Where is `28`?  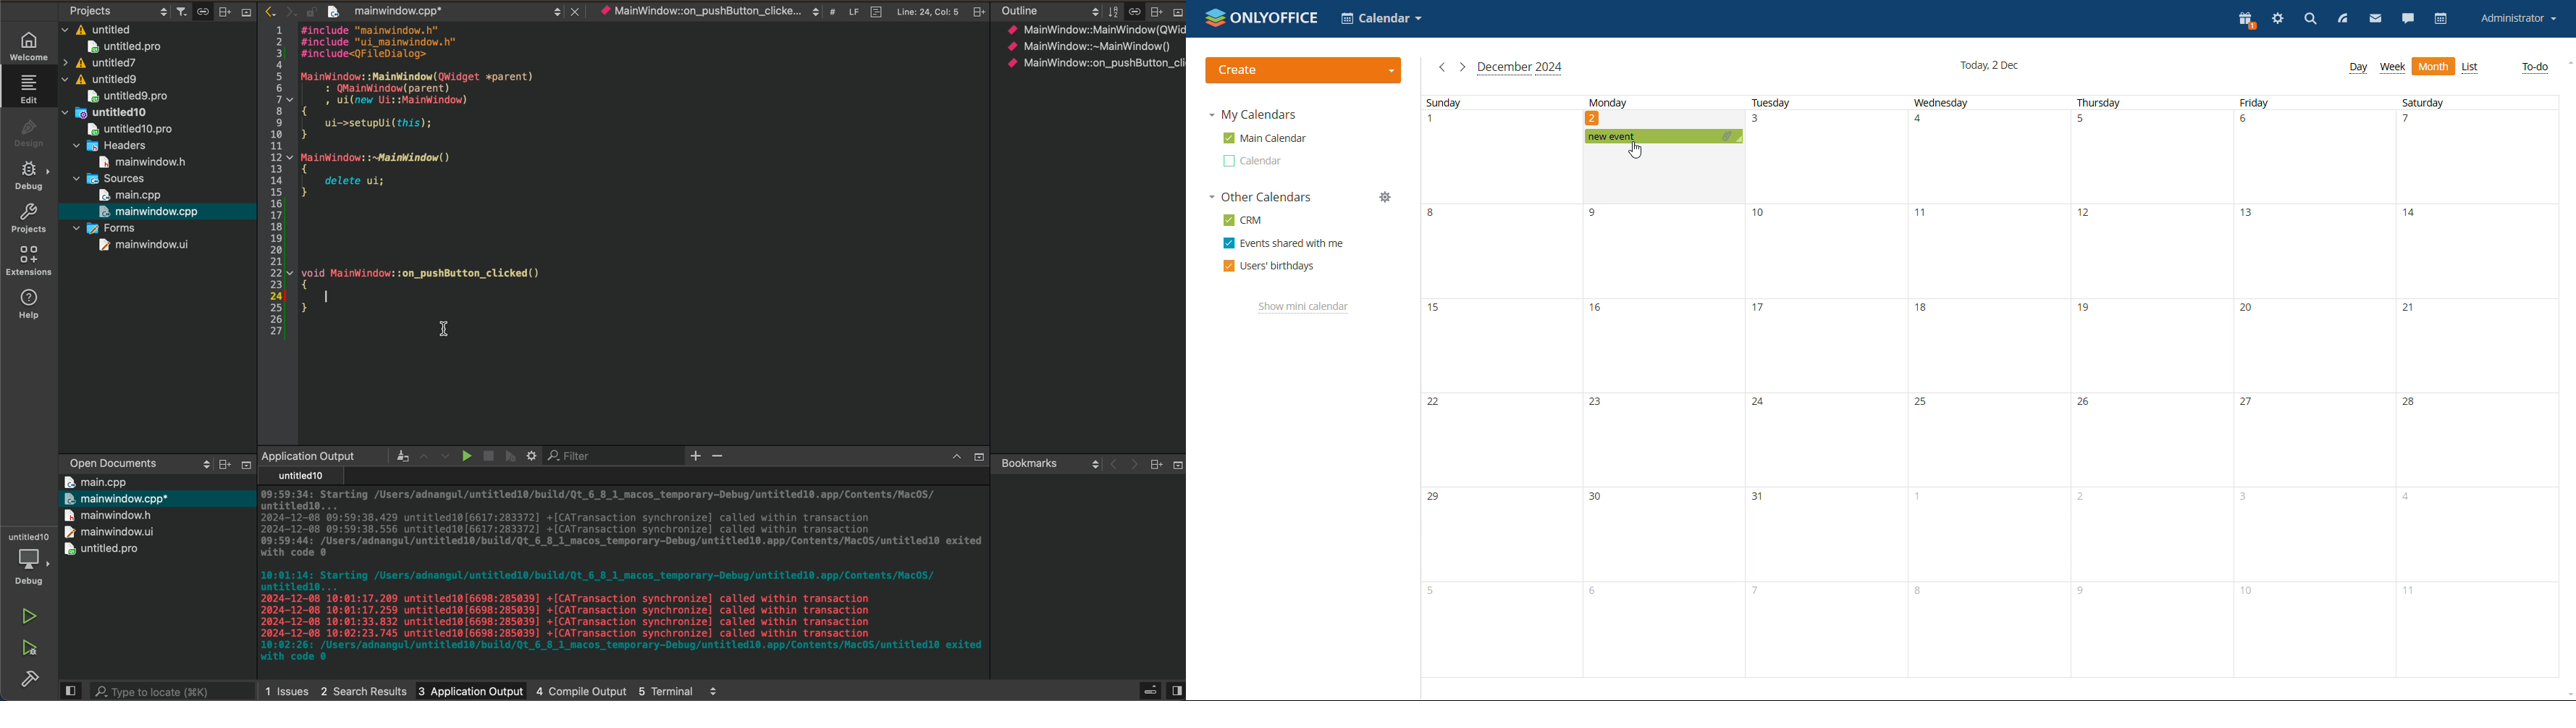
28 is located at coordinates (2412, 403).